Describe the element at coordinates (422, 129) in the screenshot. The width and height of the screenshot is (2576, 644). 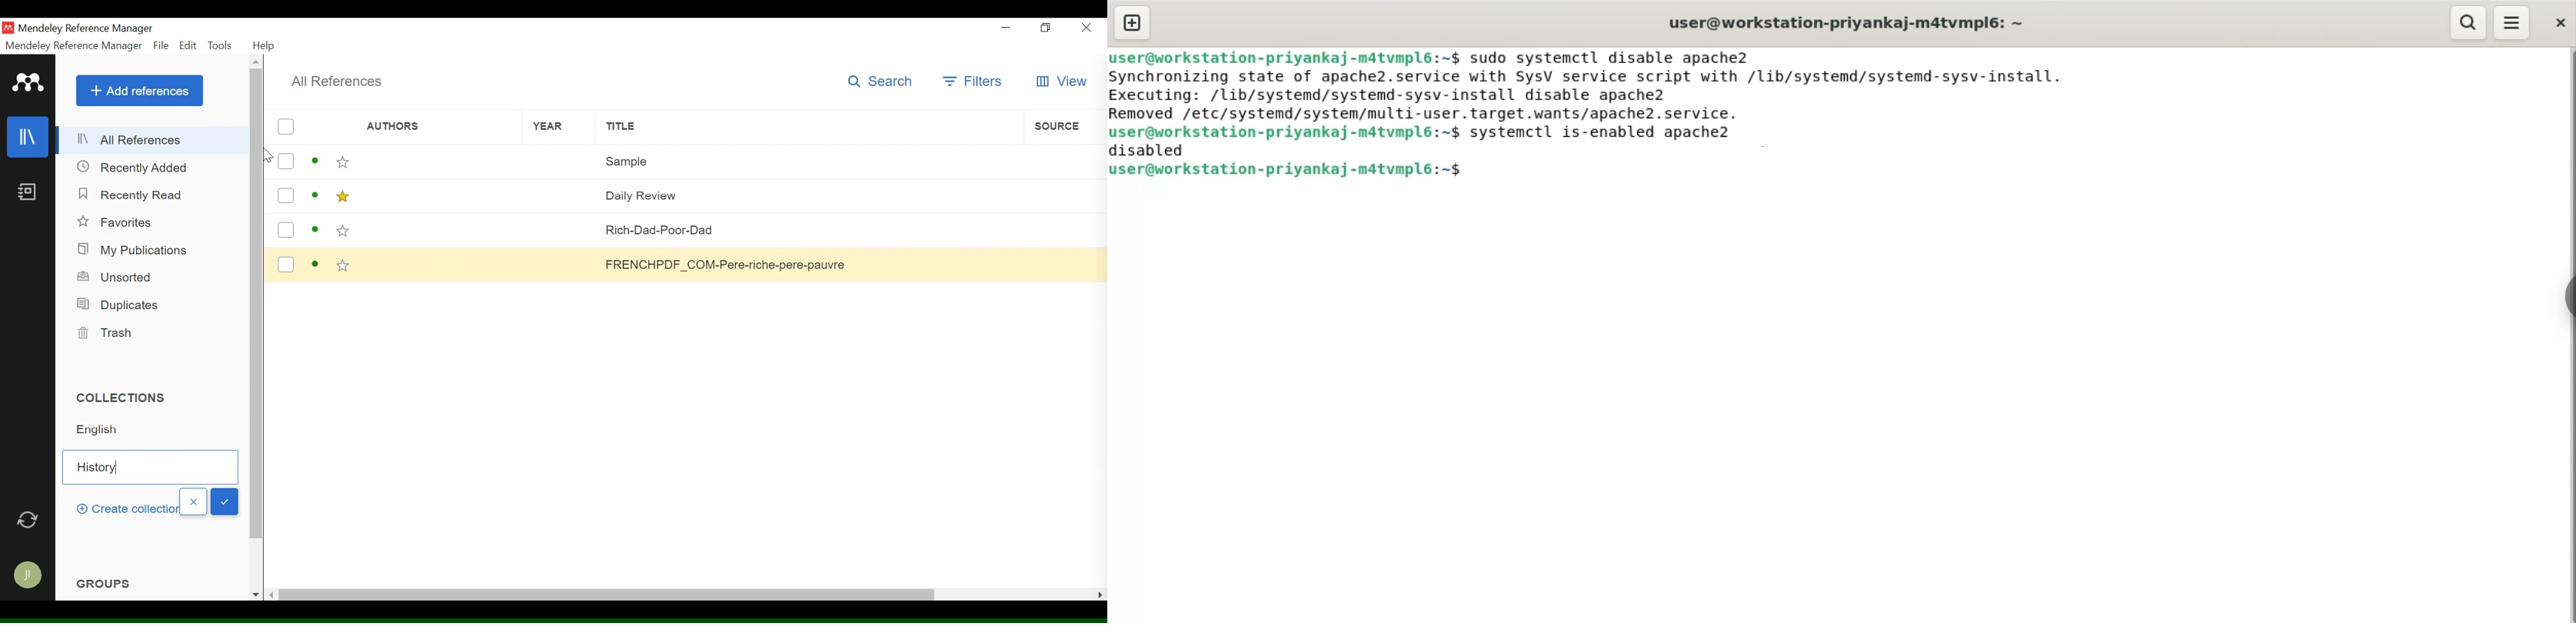
I see `Authors` at that location.